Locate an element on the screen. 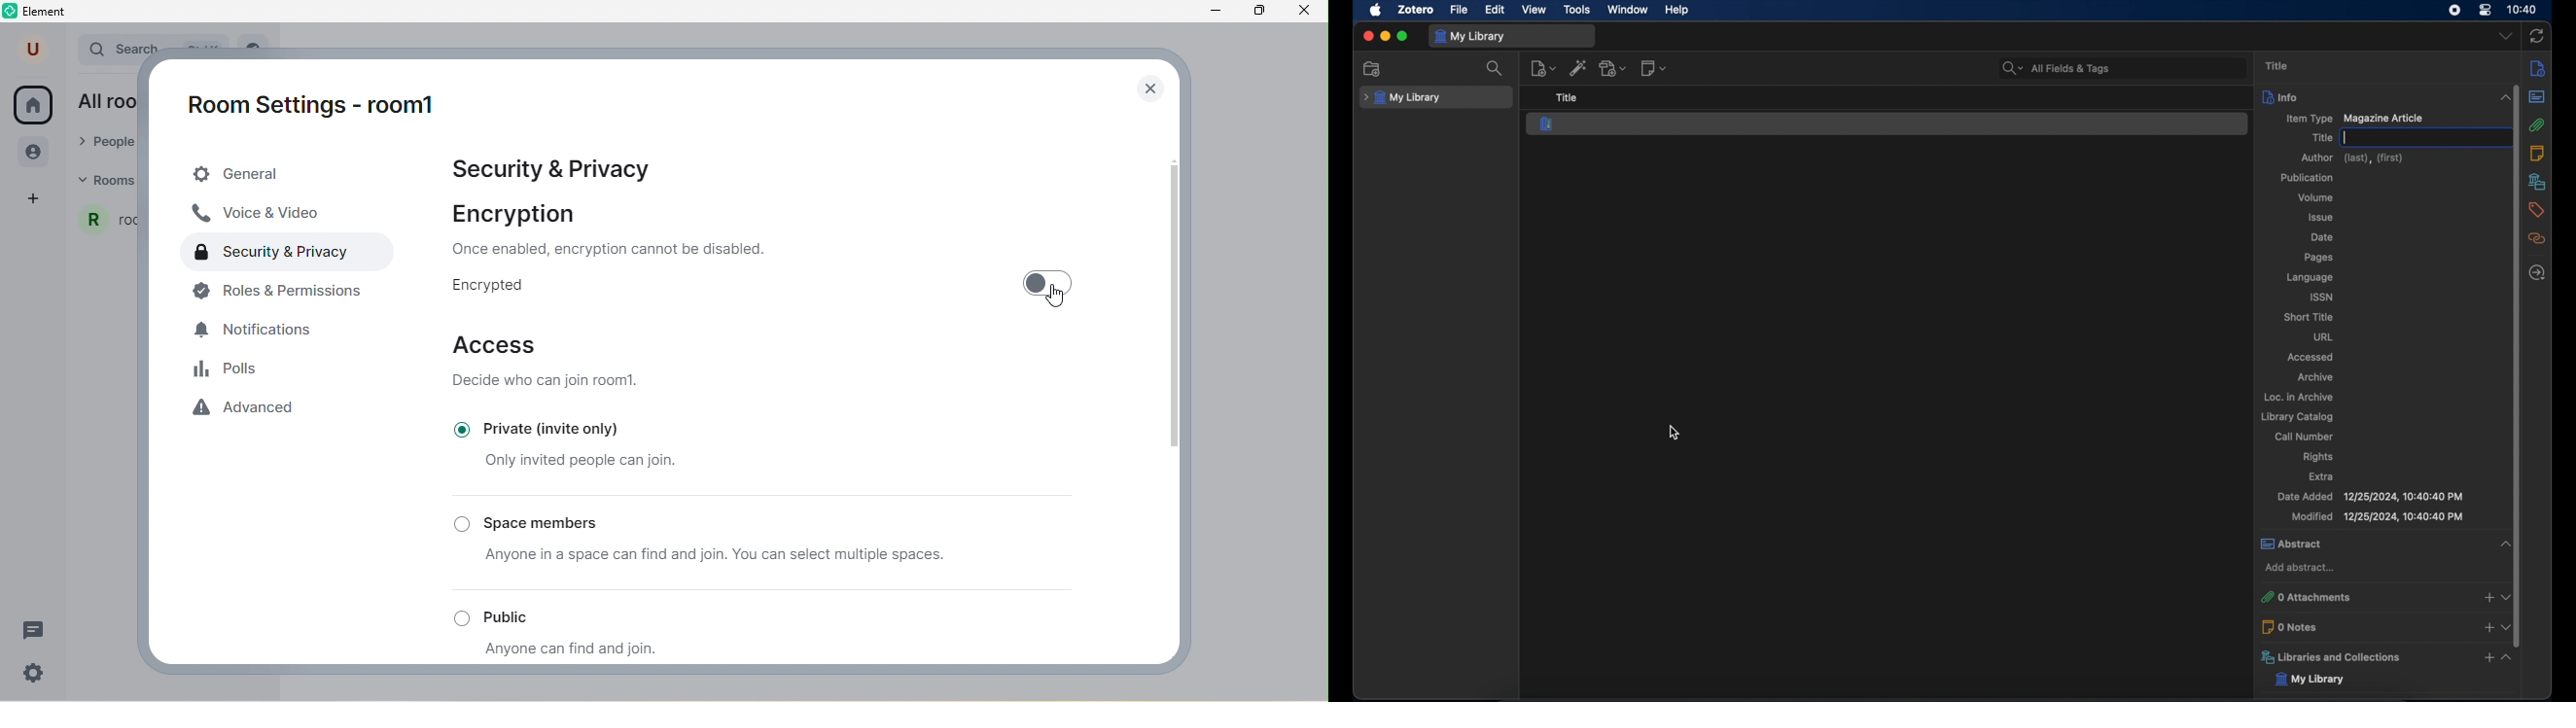  title is located at coordinates (1567, 98).